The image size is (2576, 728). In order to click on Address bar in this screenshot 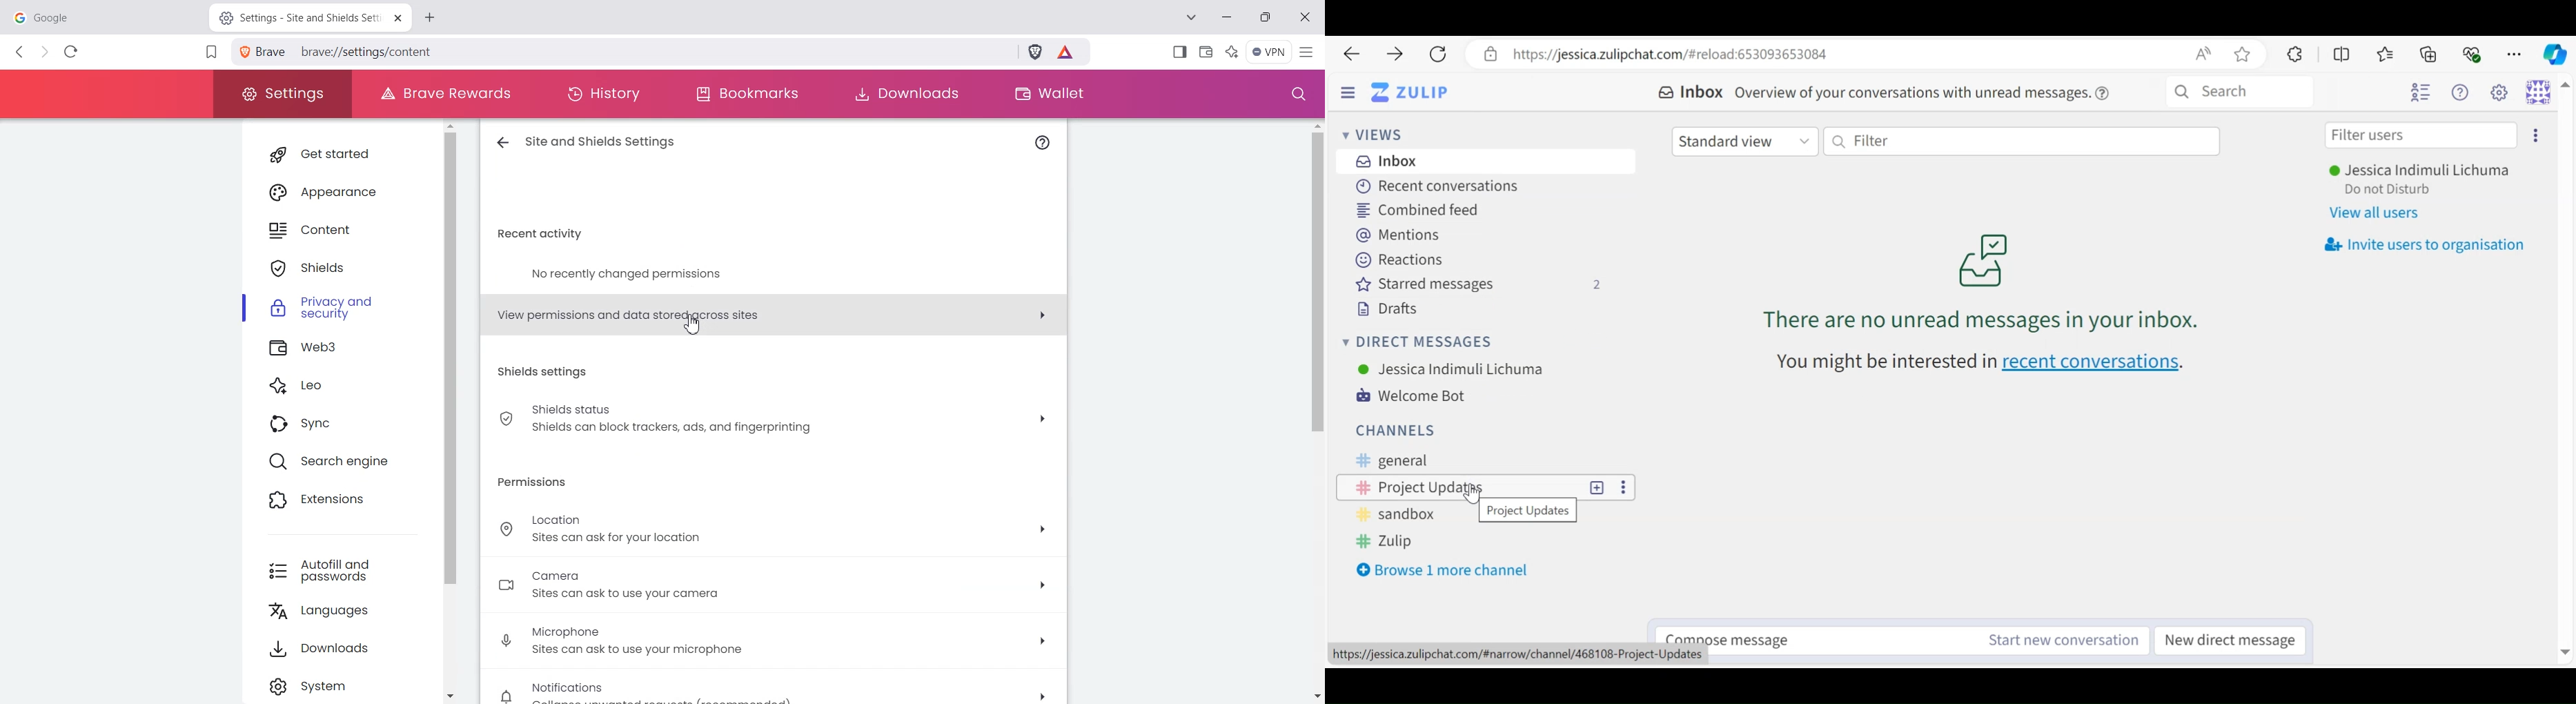, I will do `click(1866, 54)`.